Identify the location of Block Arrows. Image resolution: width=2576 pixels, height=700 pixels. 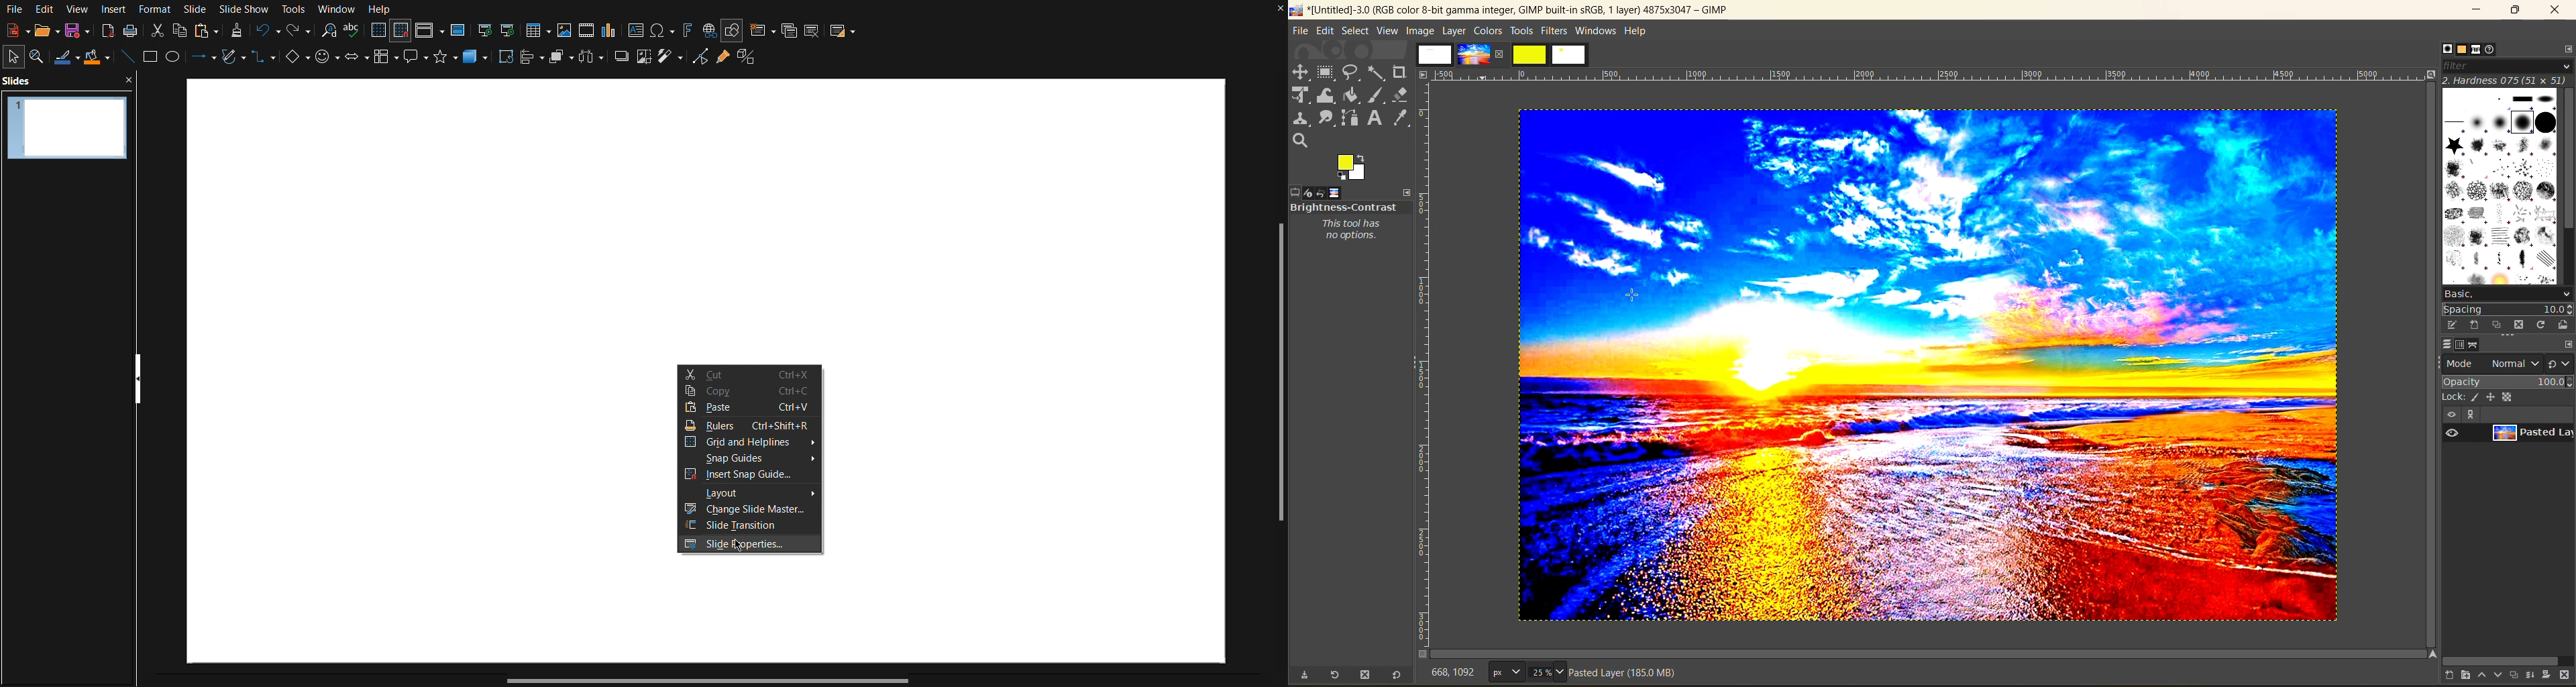
(356, 61).